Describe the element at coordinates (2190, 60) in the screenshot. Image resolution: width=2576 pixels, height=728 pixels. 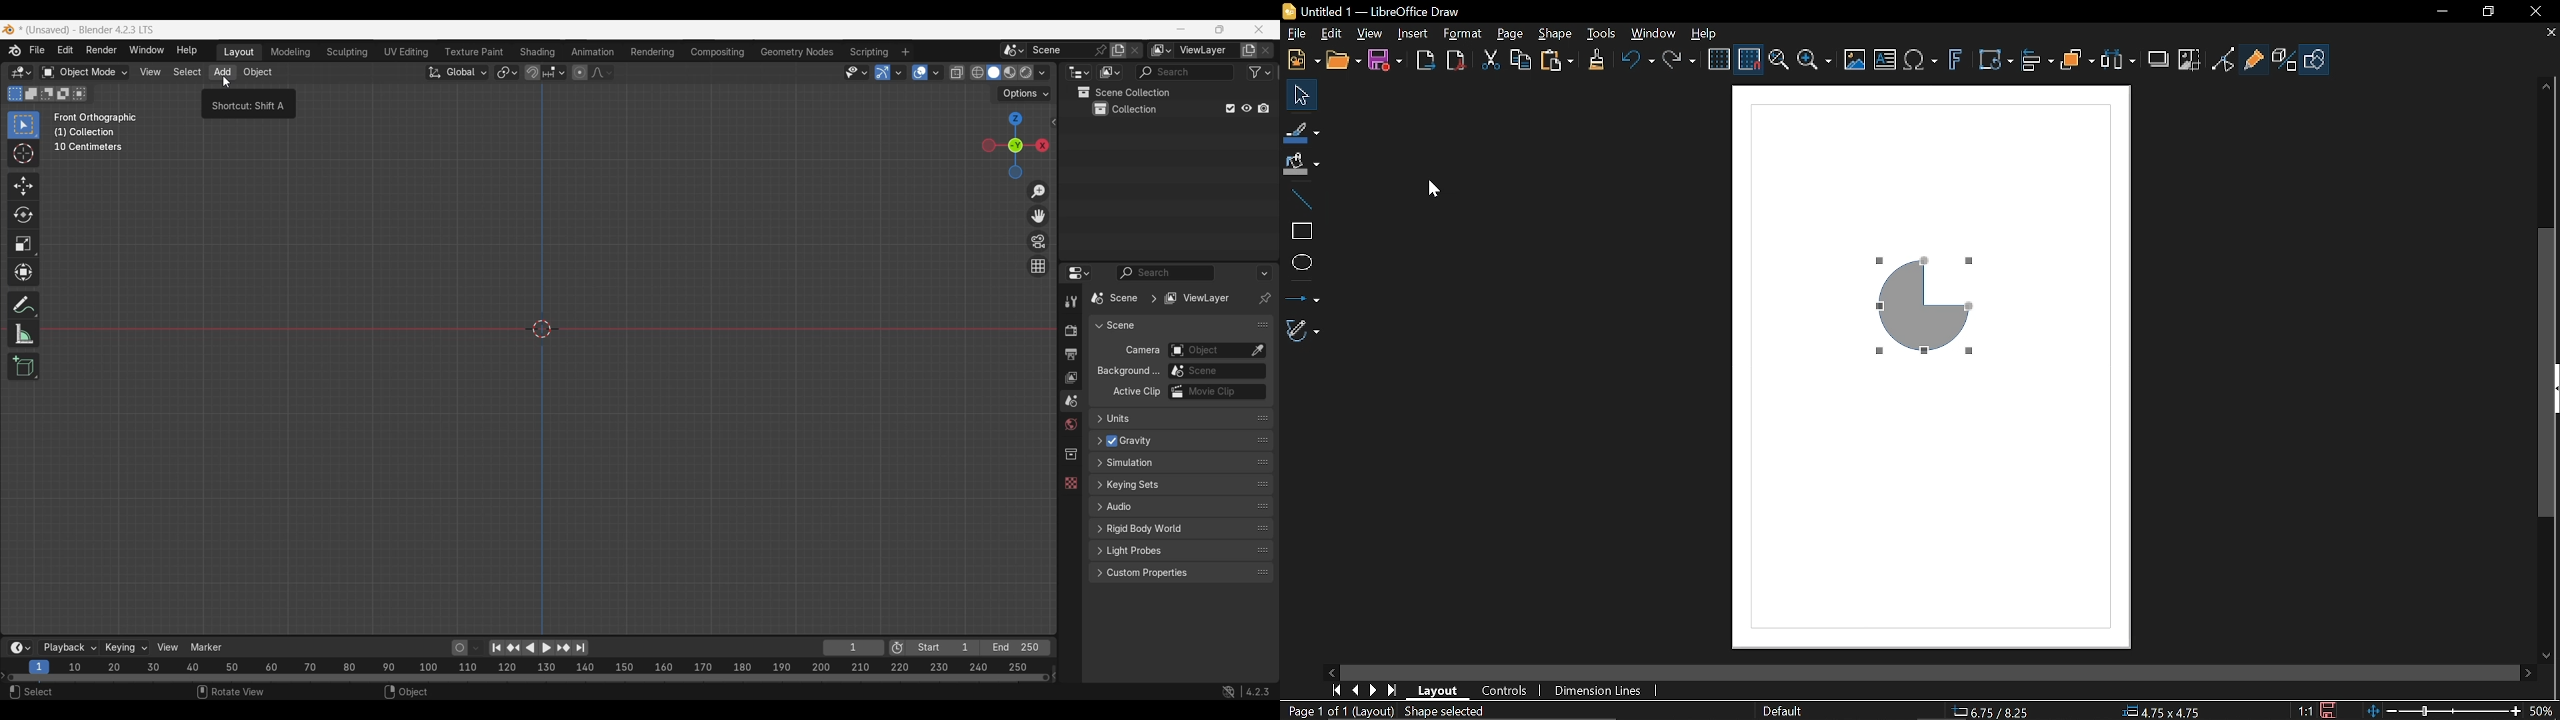
I see `Crop` at that location.